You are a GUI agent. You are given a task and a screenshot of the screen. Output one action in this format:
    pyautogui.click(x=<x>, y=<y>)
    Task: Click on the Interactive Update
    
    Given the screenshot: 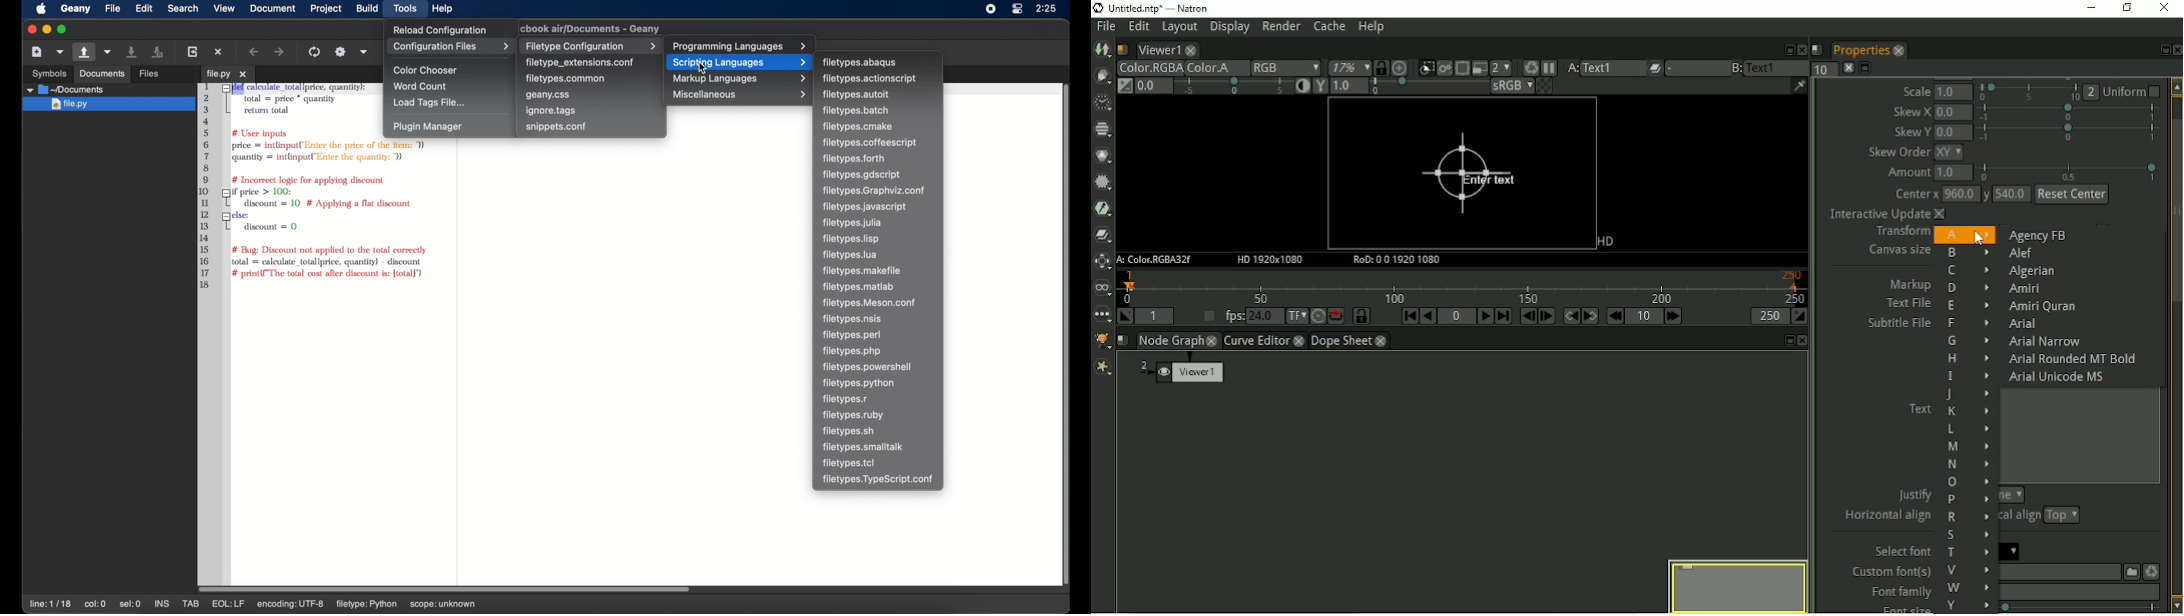 What is the action you would take?
    pyautogui.click(x=1885, y=215)
    